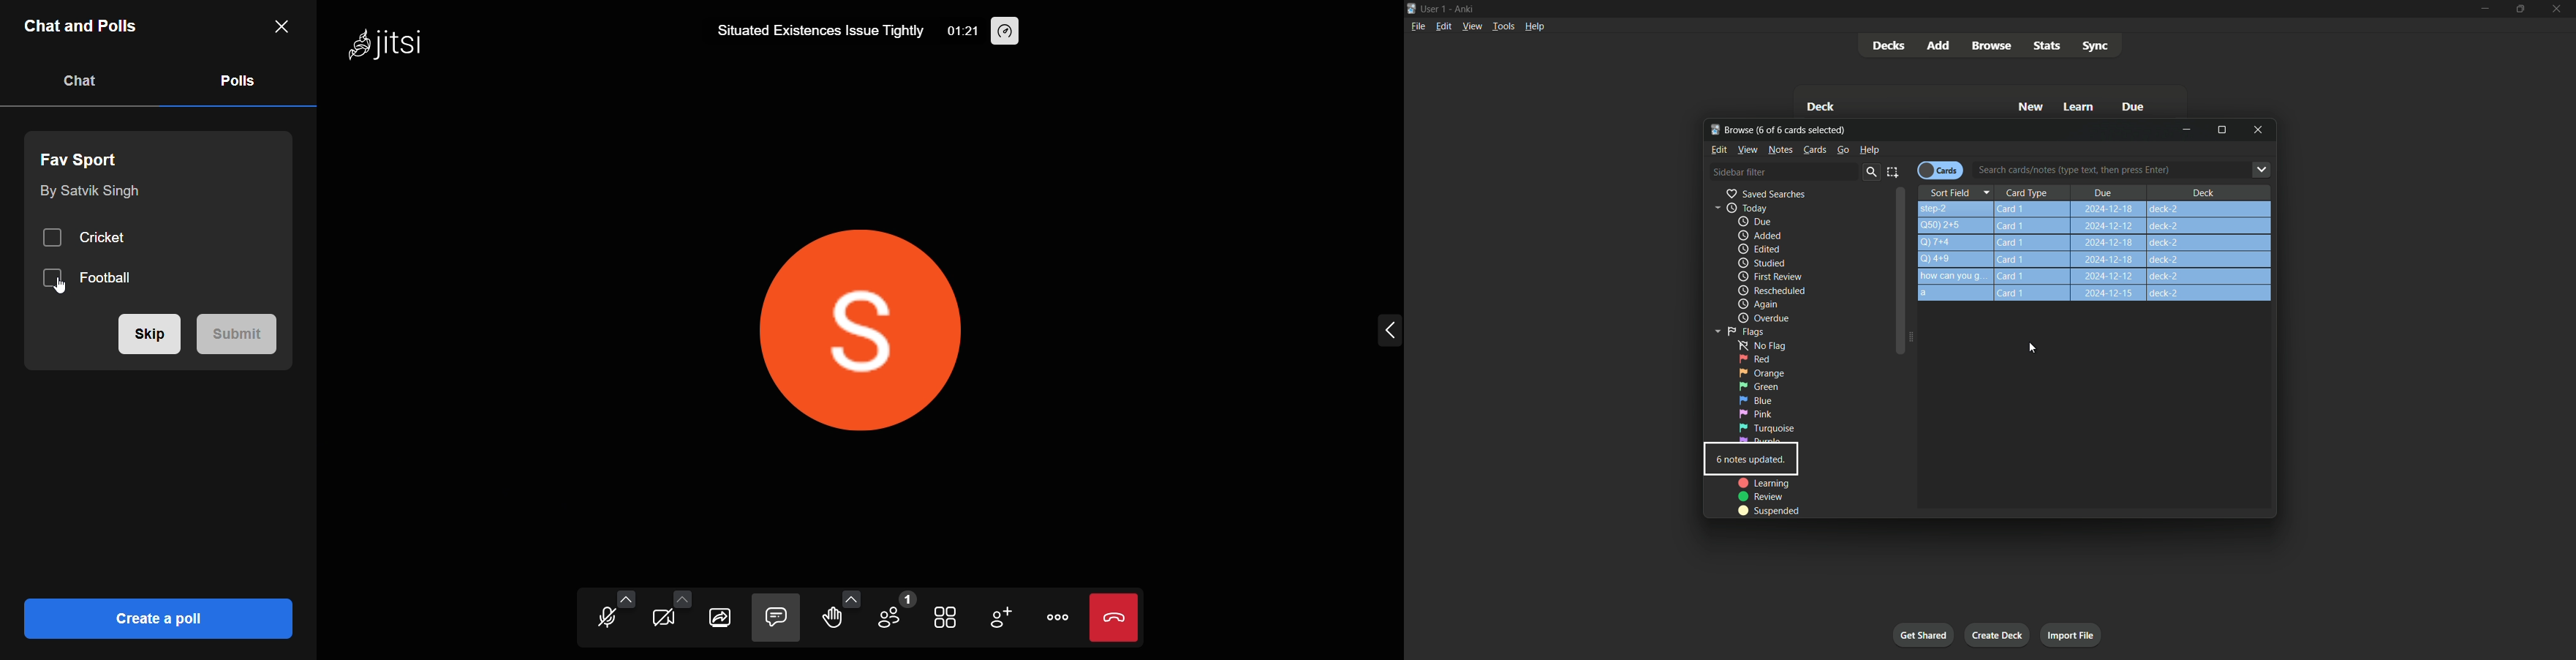 Image resolution: width=2576 pixels, height=672 pixels. Describe the element at coordinates (1117, 617) in the screenshot. I see `leave meeting` at that location.